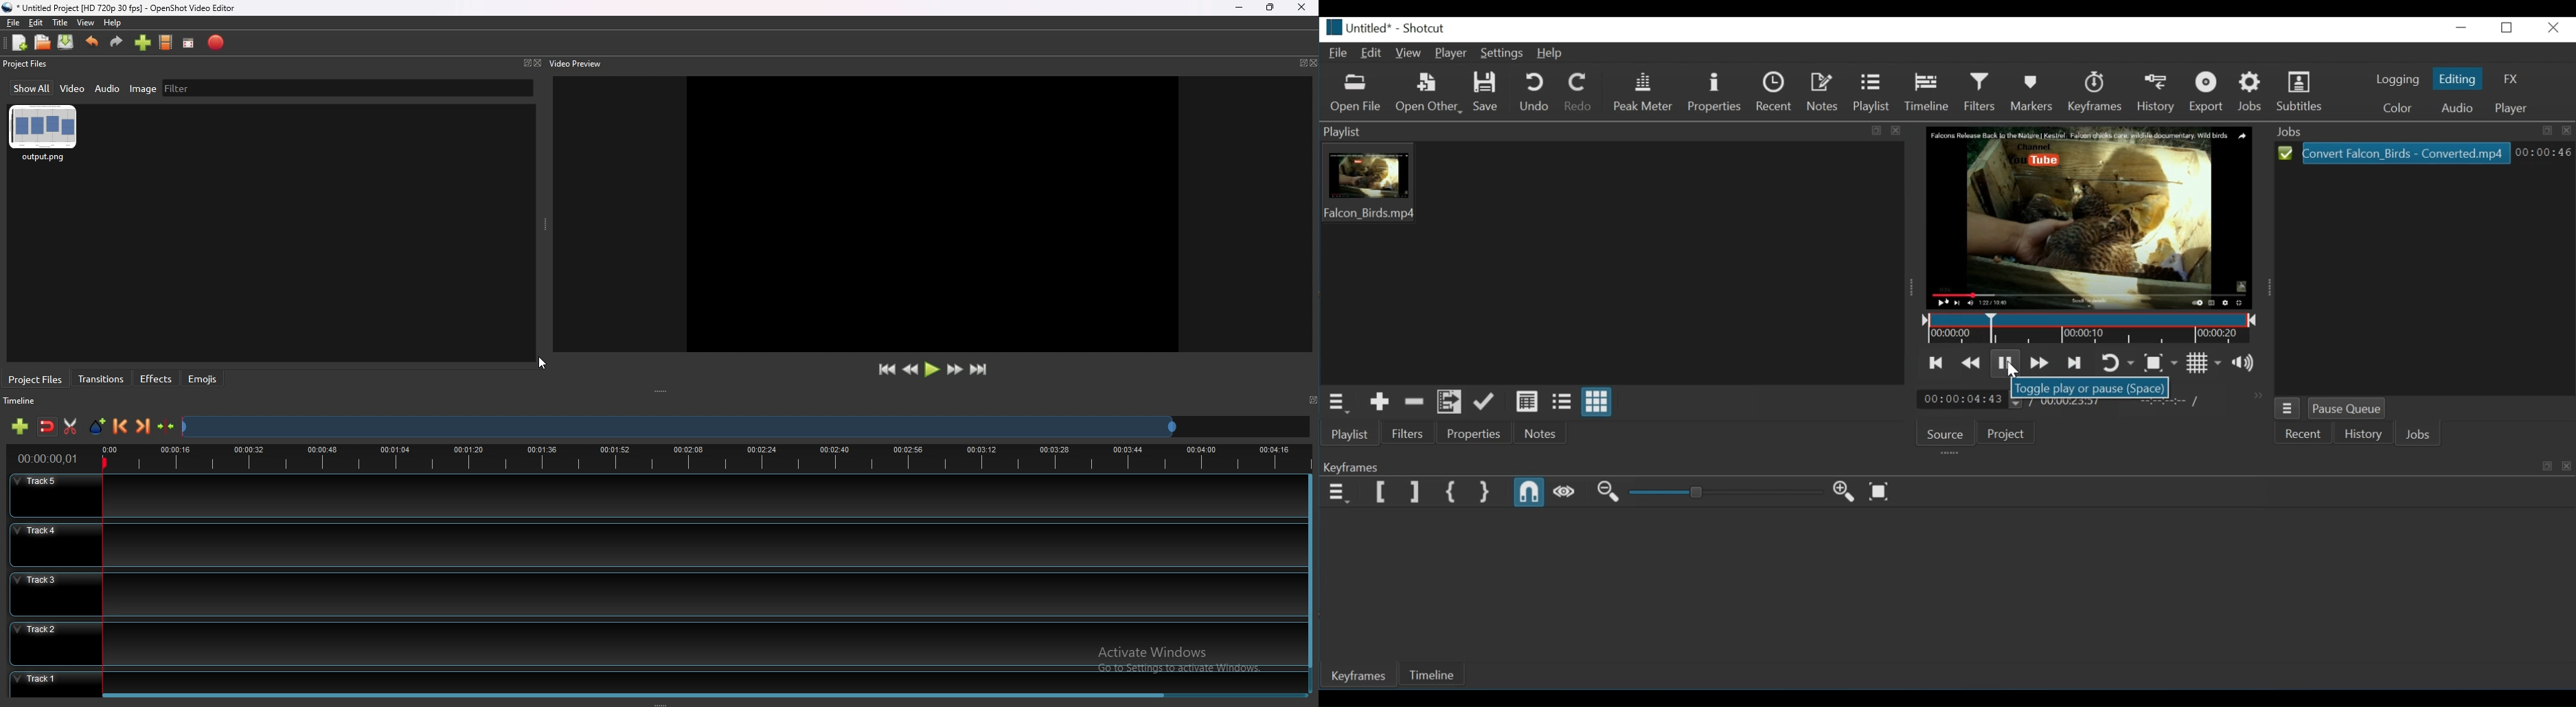  Describe the element at coordinates (663, 392) in the screenshot. I see `adjust` at that location.